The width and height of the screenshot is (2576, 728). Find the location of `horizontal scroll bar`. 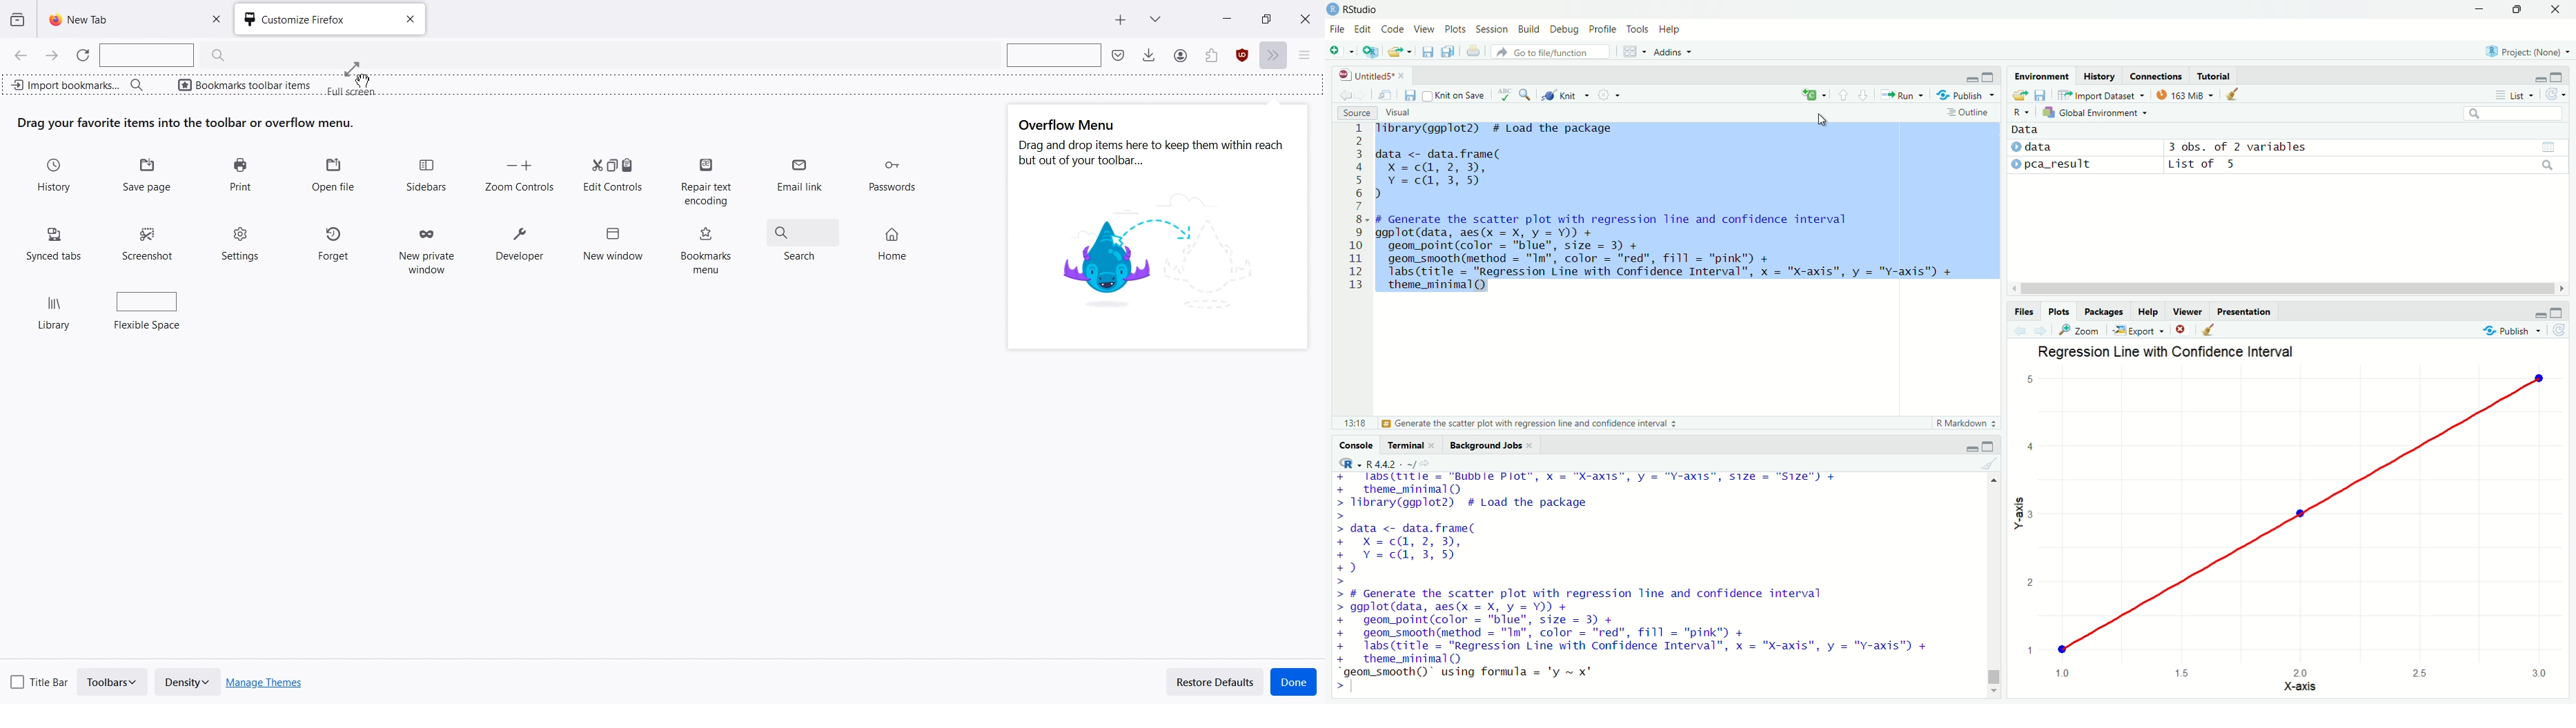

horizontal scroll bar is located at coordinates (2288, 289).